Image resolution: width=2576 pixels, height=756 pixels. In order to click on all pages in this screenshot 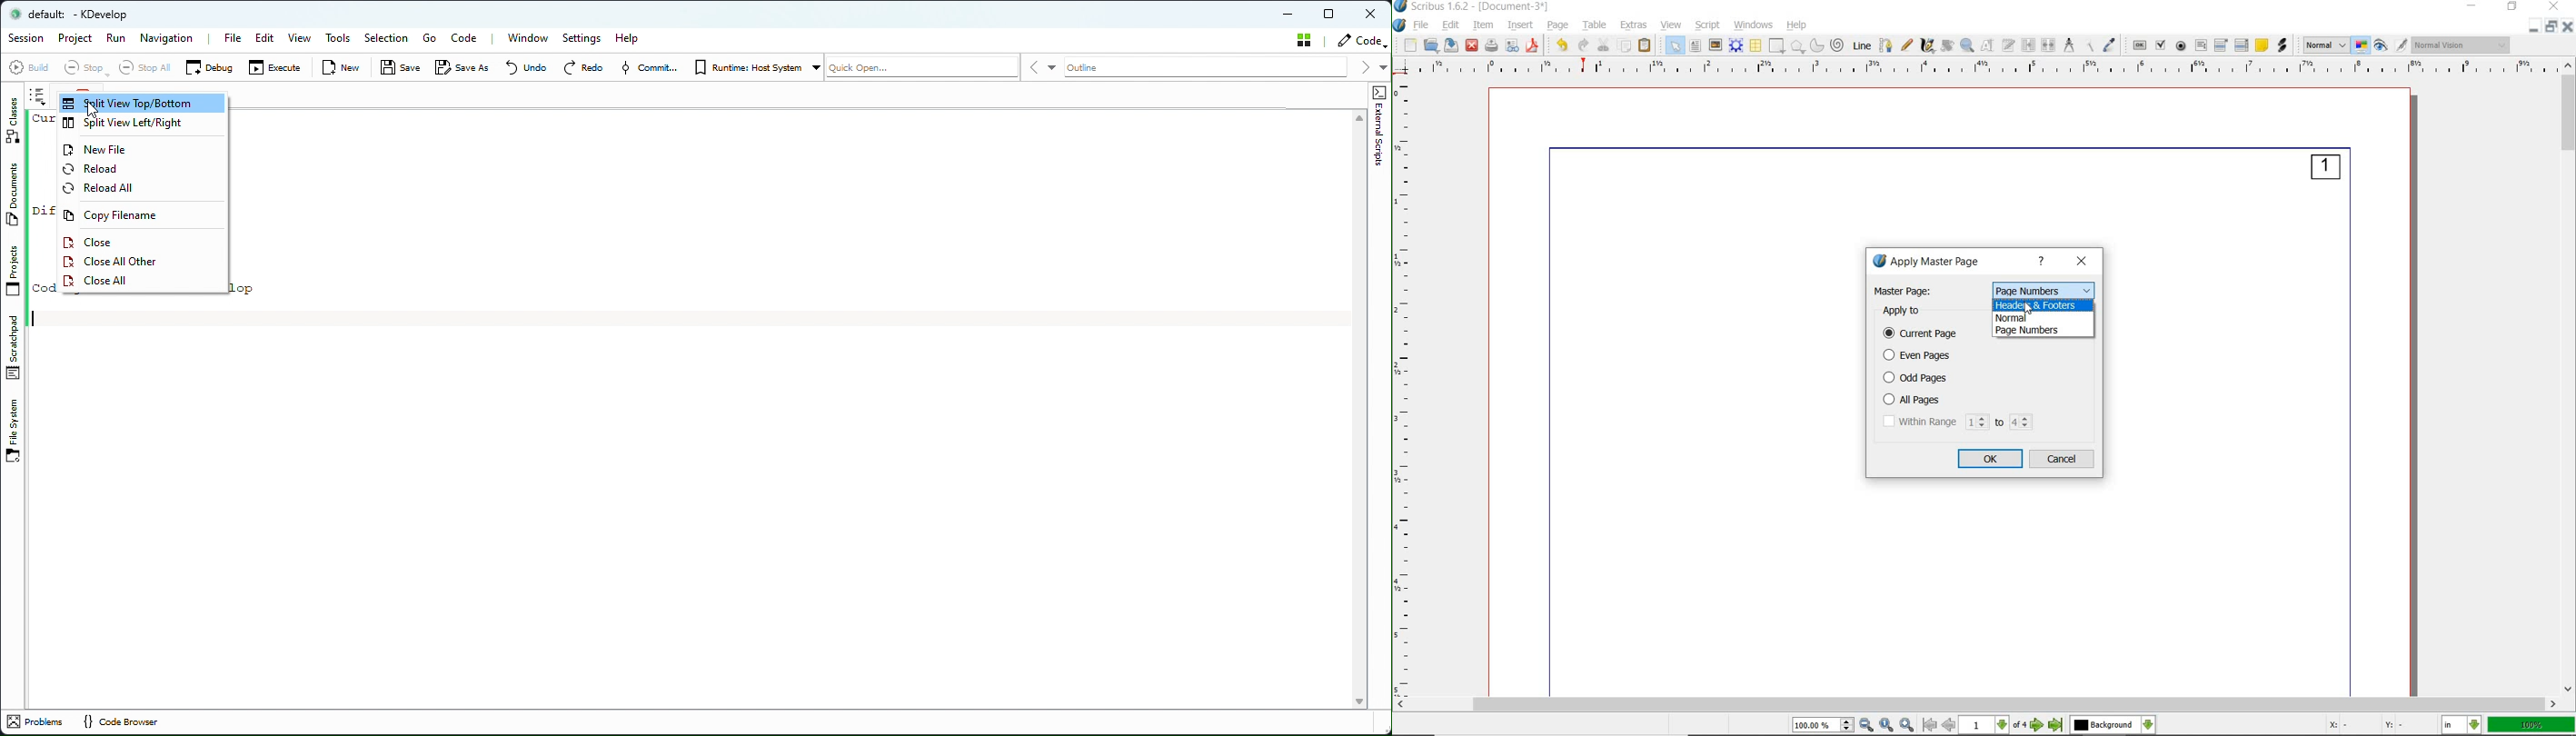, I will do `click(1931, 400)`.